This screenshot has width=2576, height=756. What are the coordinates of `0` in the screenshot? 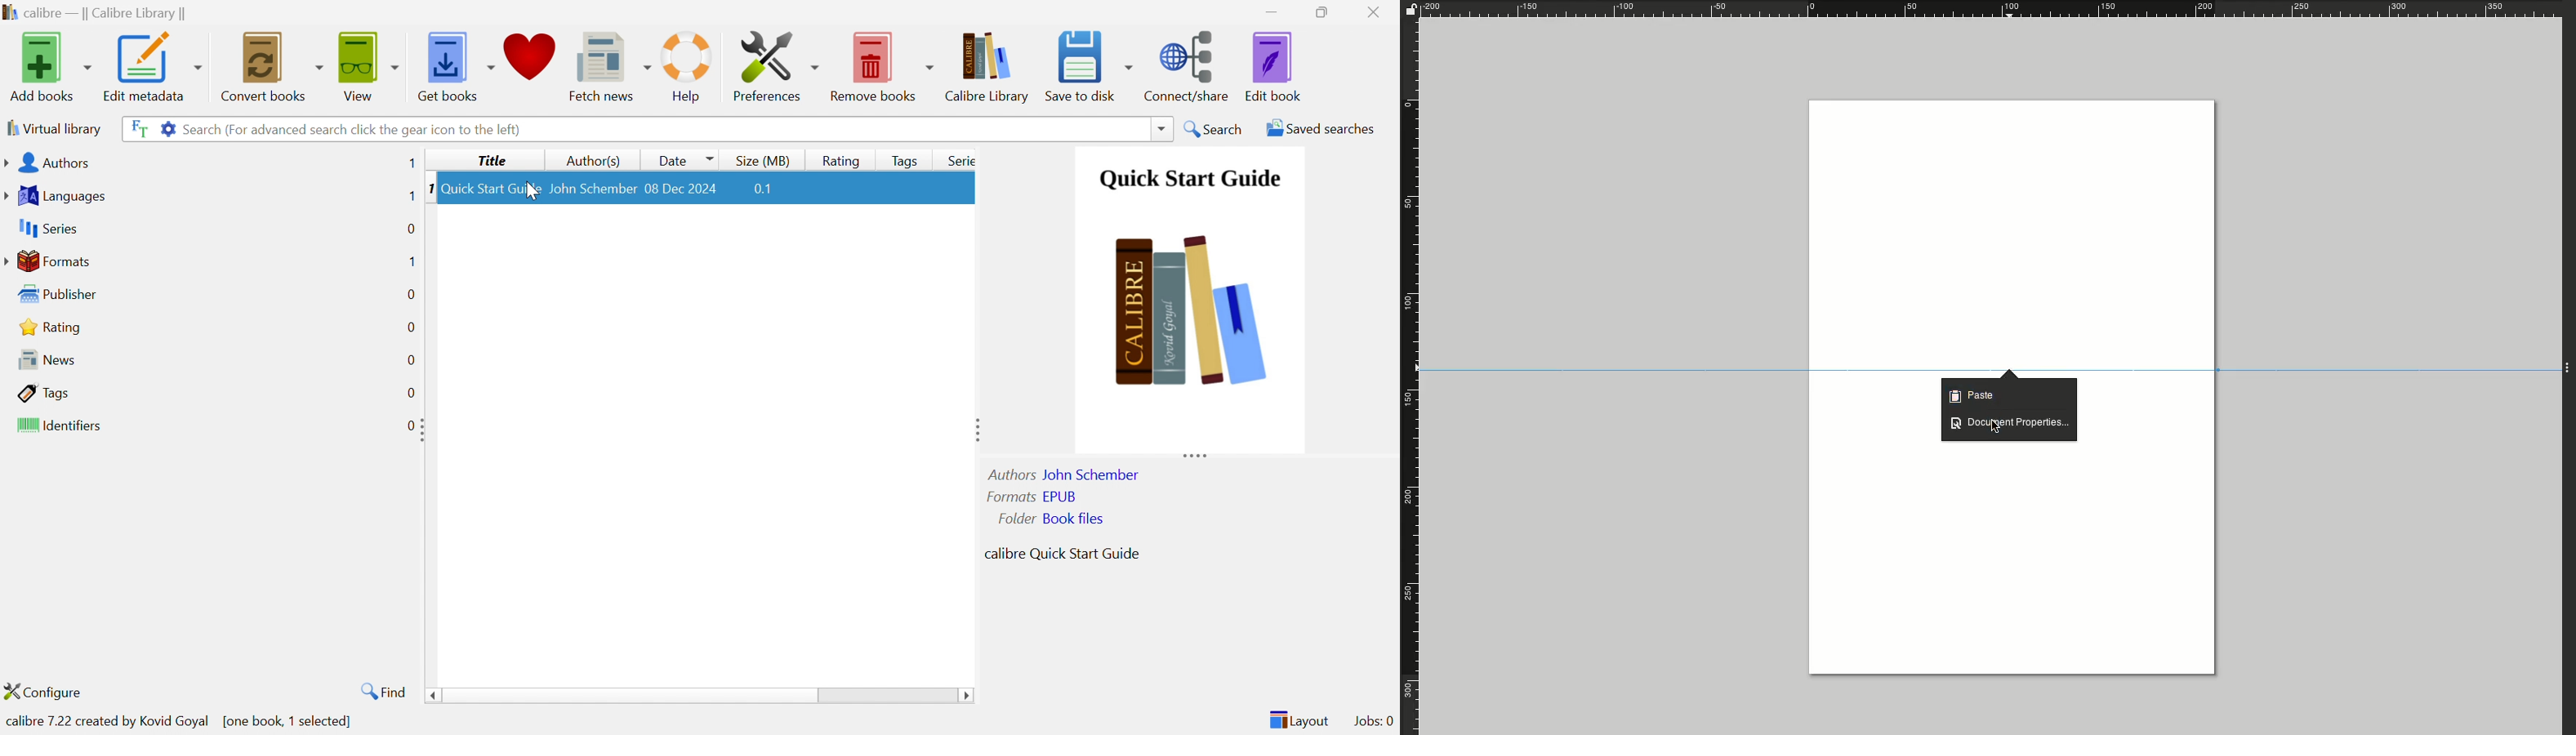 It's located at (410, 295).